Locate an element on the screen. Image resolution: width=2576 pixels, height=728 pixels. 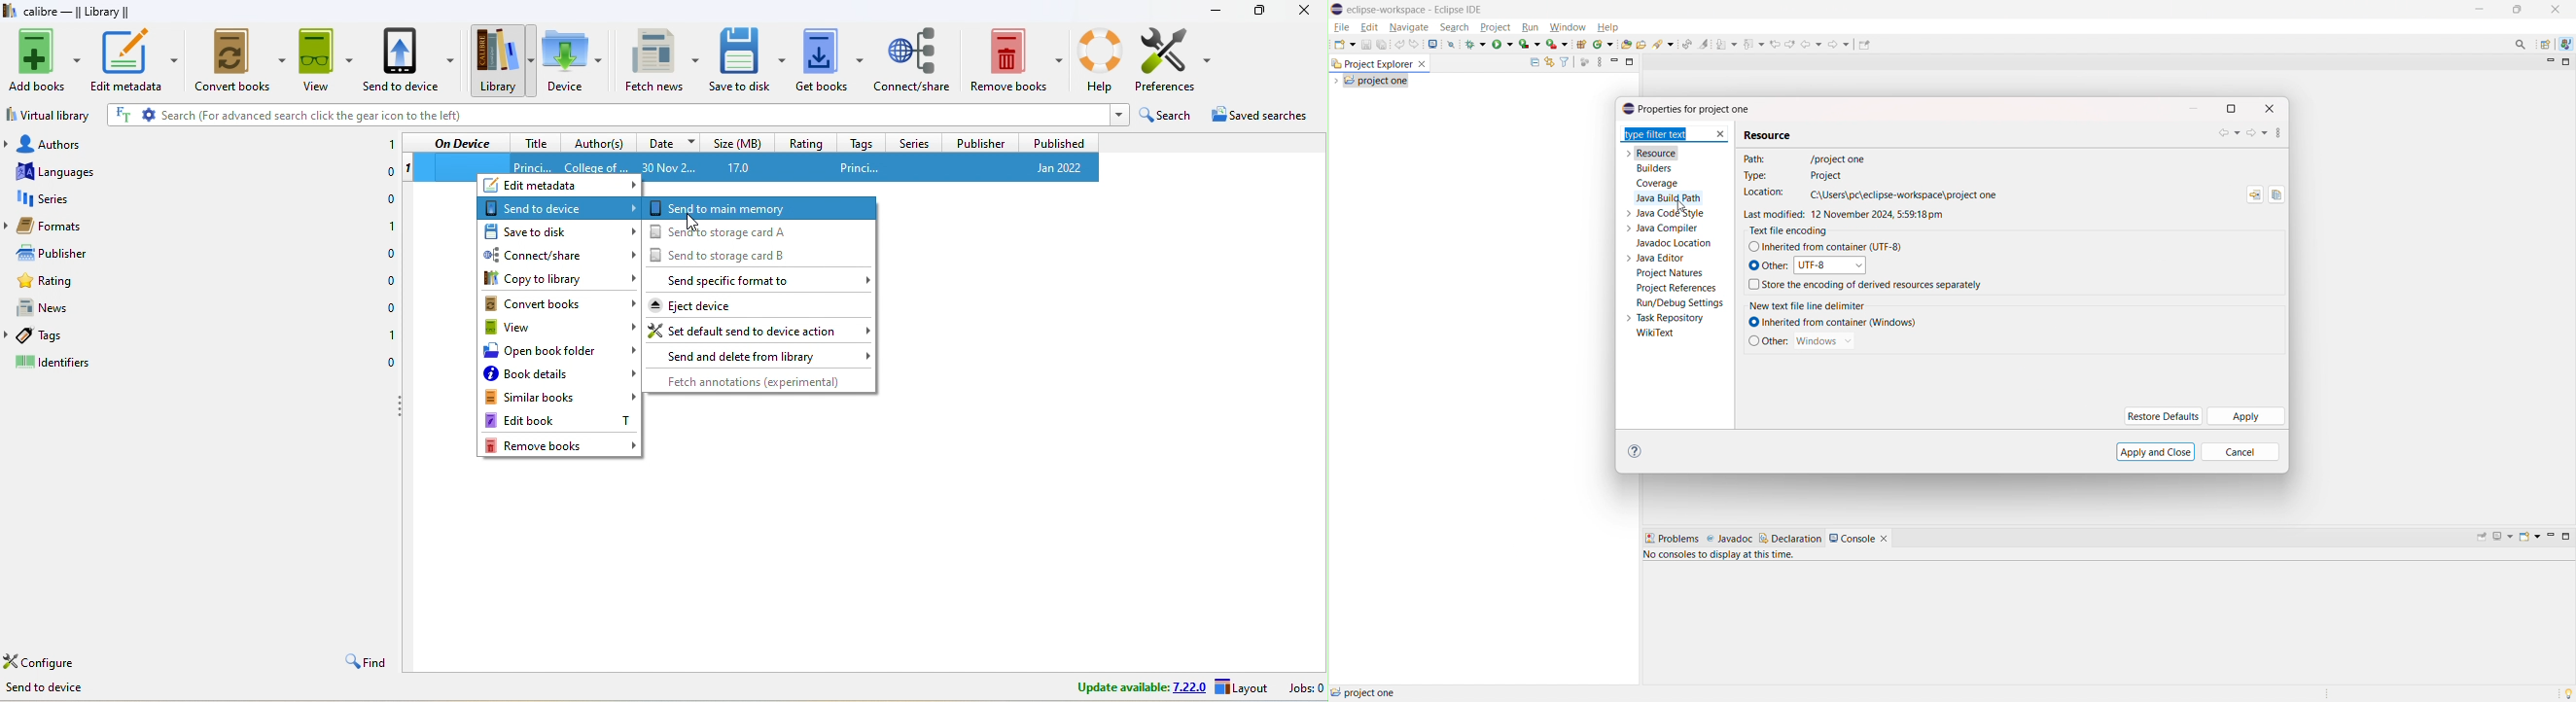
java is located at coordinates (2566, 44).